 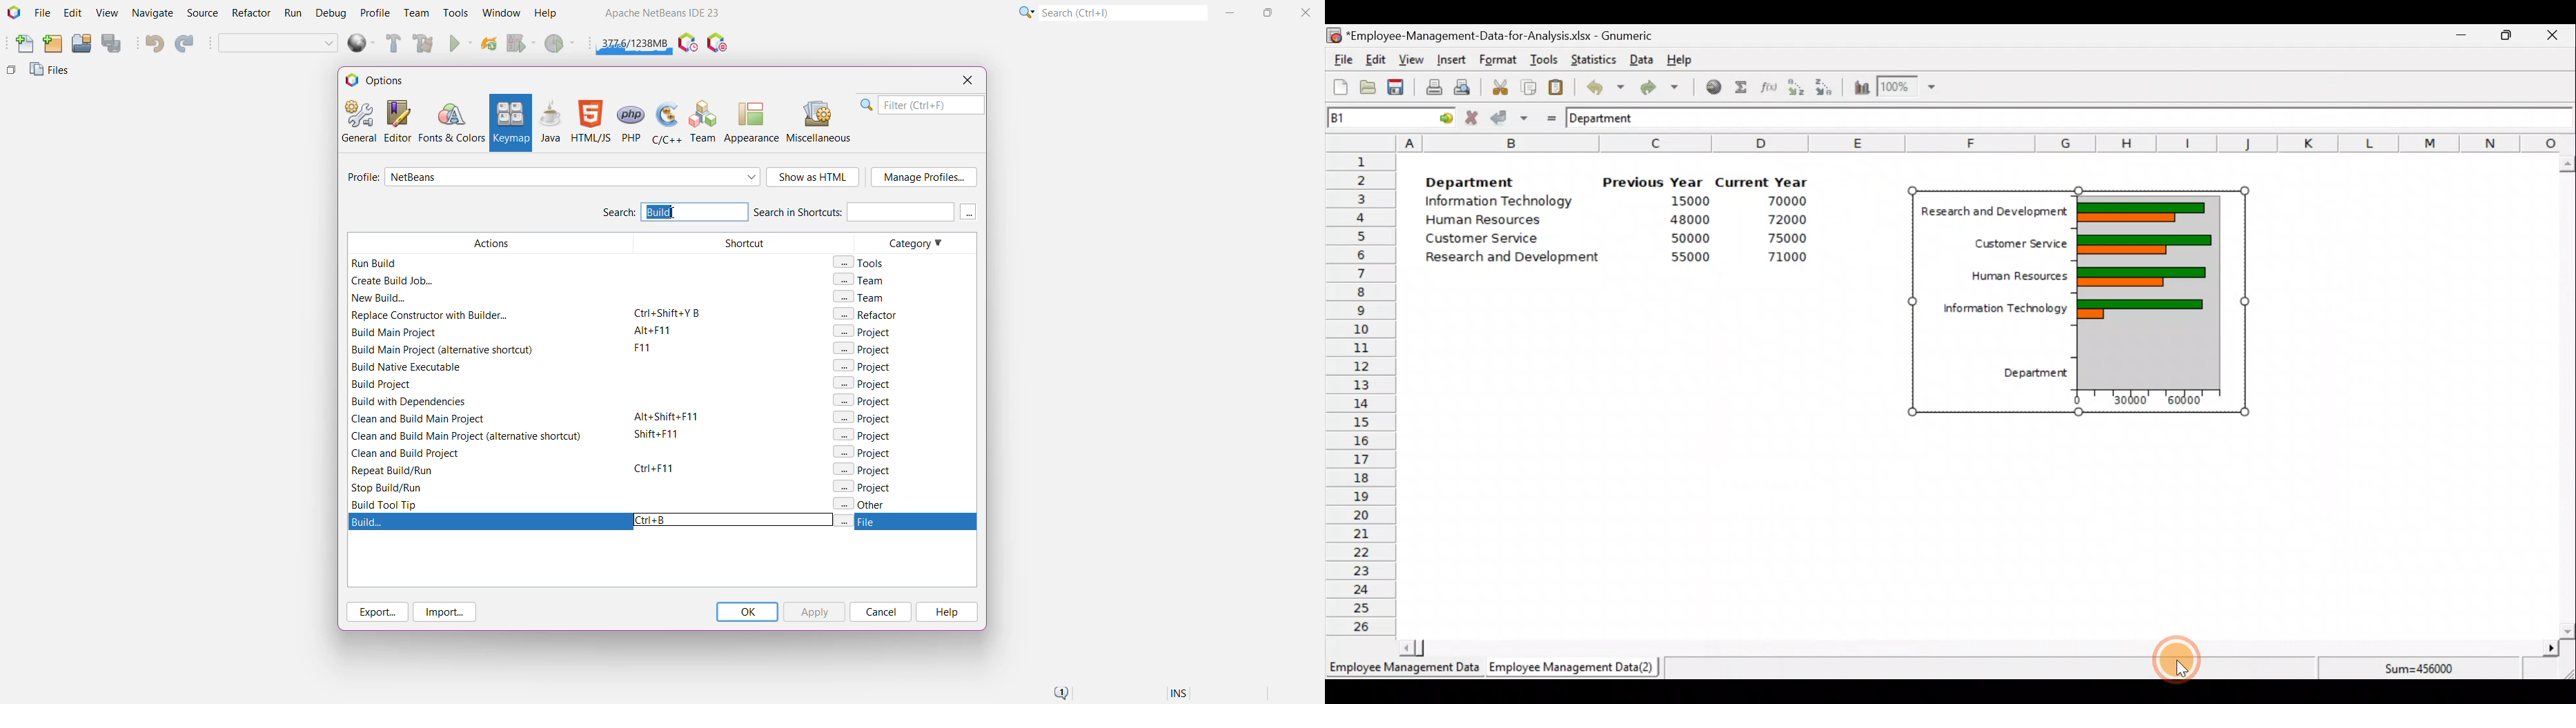 What do you see at coordinates (1517, 259) in the screenshot?
I see `Research and Development` at bounding box center [1517, 259].